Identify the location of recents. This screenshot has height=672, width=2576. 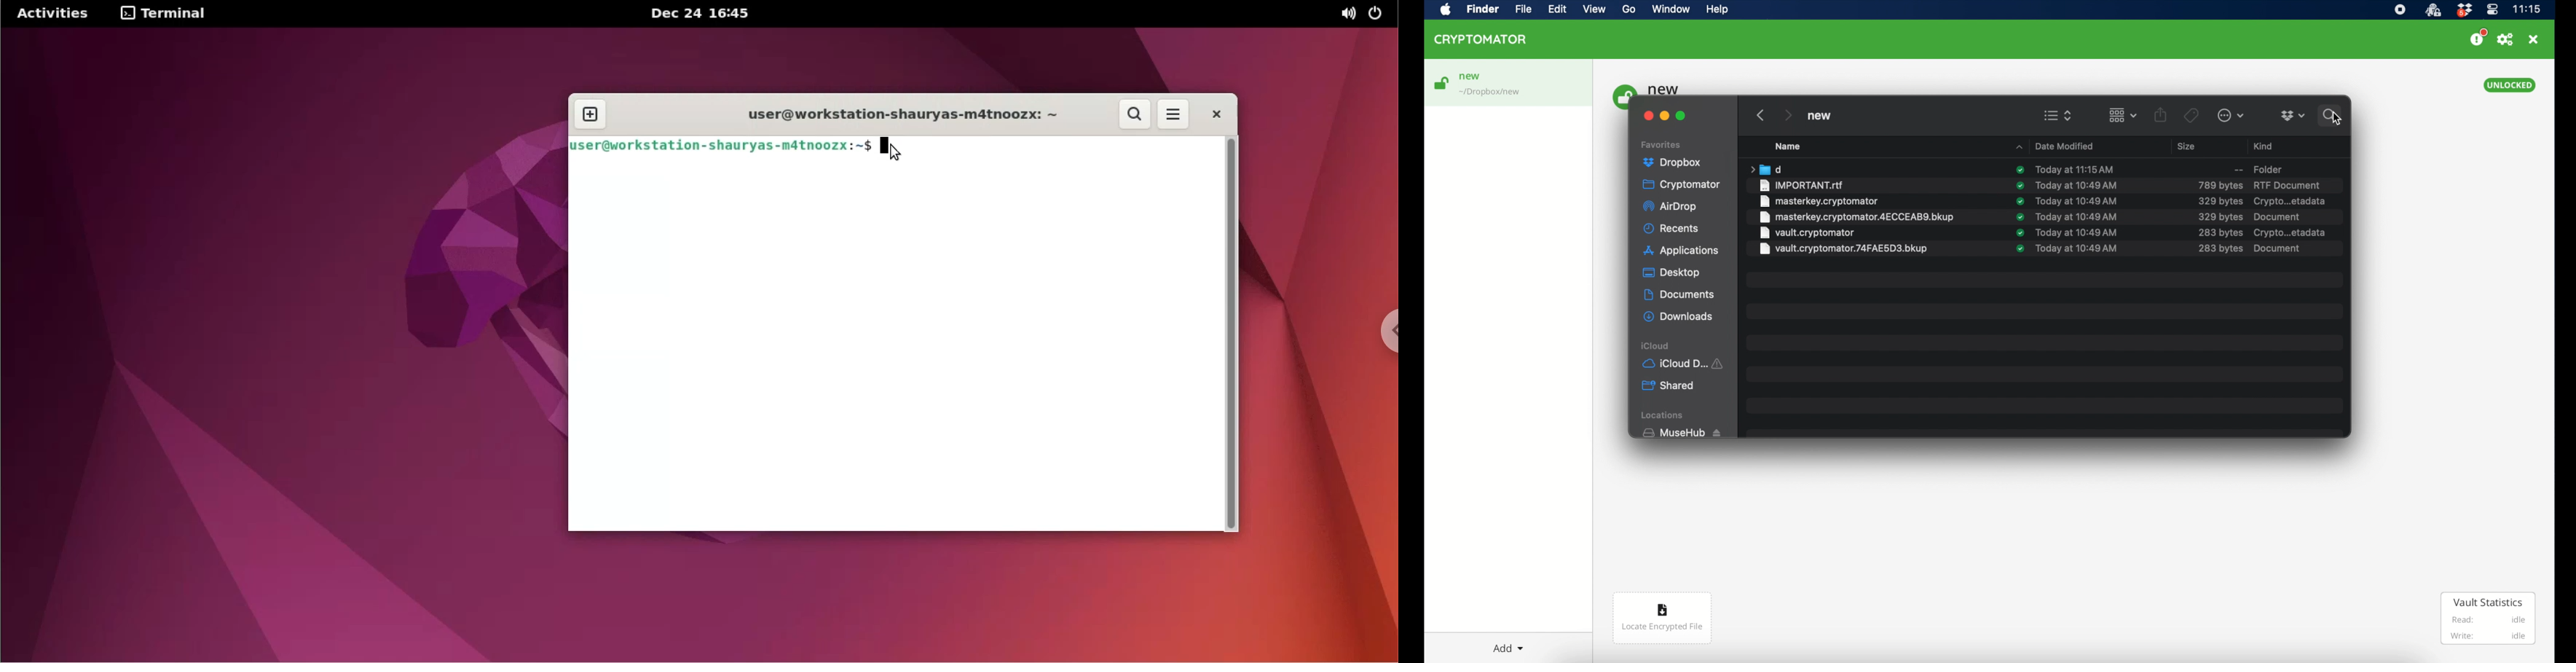
(1671, 228).